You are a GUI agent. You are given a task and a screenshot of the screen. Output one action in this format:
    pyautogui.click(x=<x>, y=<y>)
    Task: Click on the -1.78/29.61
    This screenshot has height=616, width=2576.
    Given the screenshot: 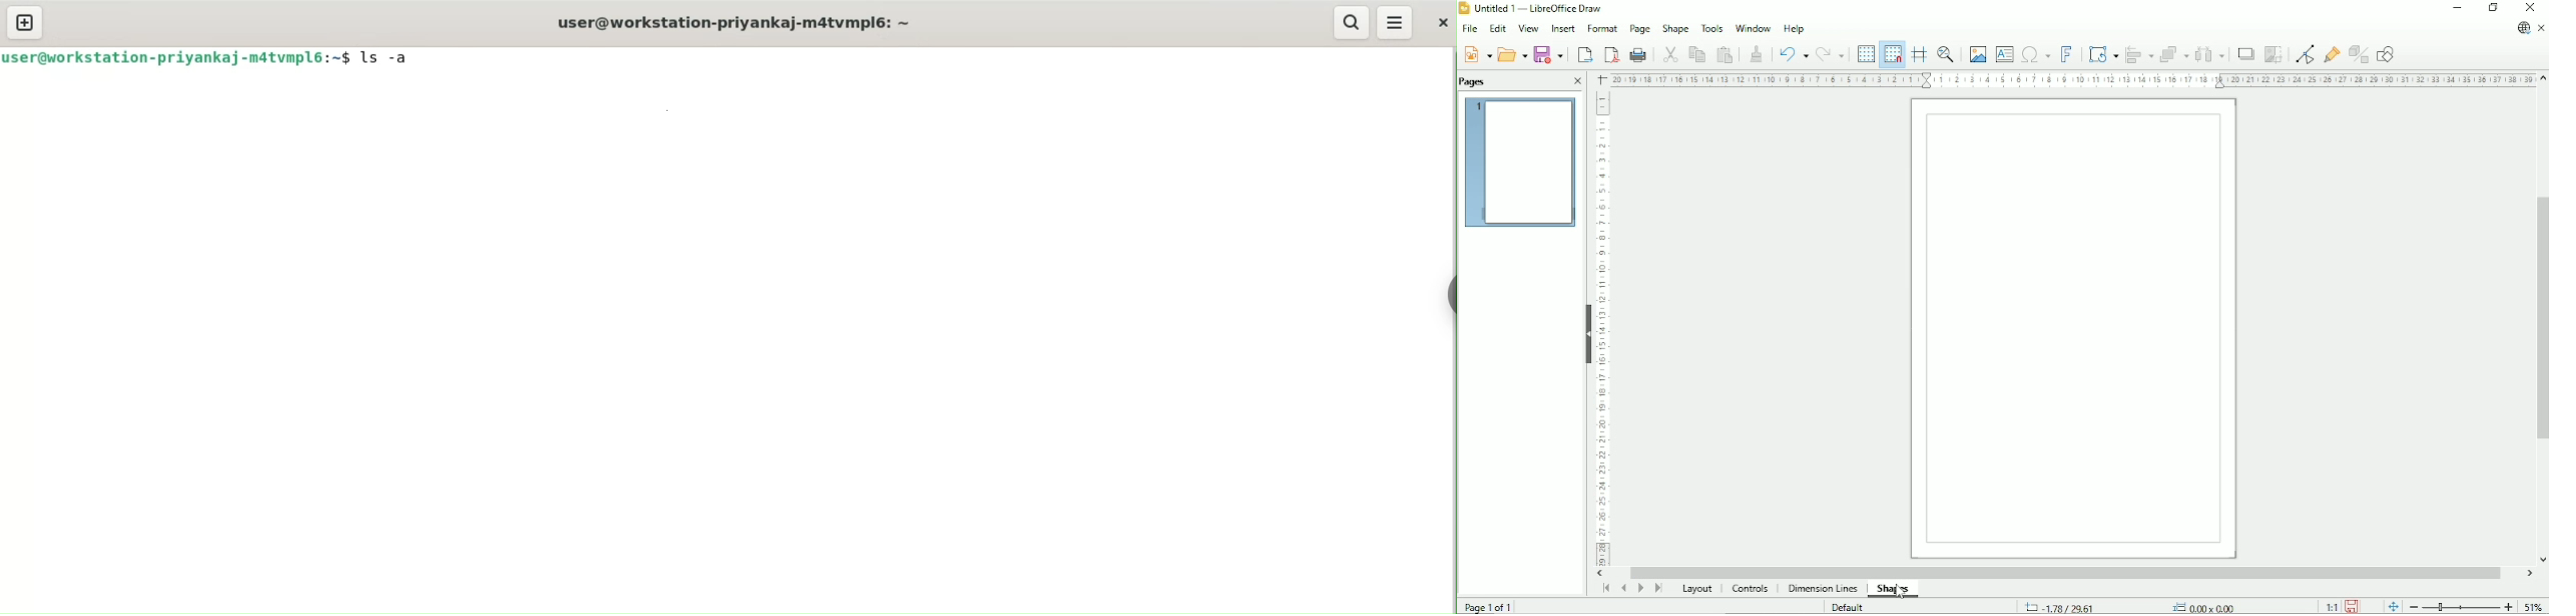 What is the action you would take?
    pyautogui.click(x=2069, y=606)
    